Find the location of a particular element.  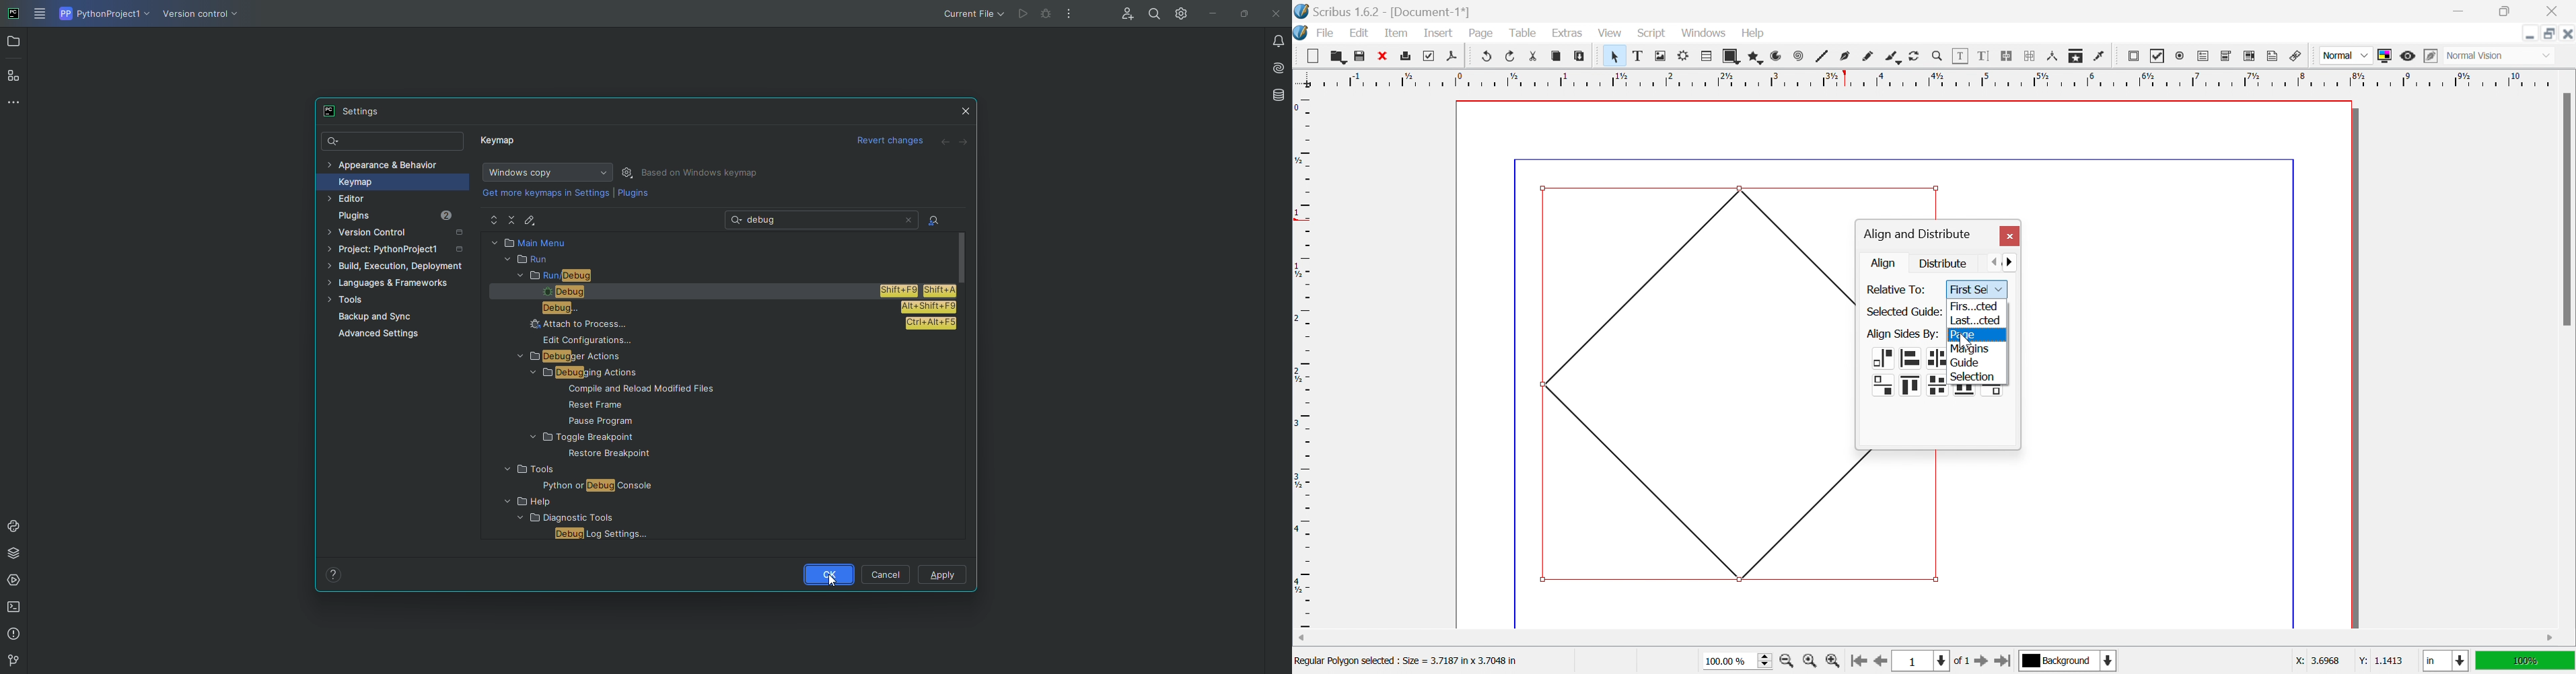

Print is located at coordinates (1426, 56).